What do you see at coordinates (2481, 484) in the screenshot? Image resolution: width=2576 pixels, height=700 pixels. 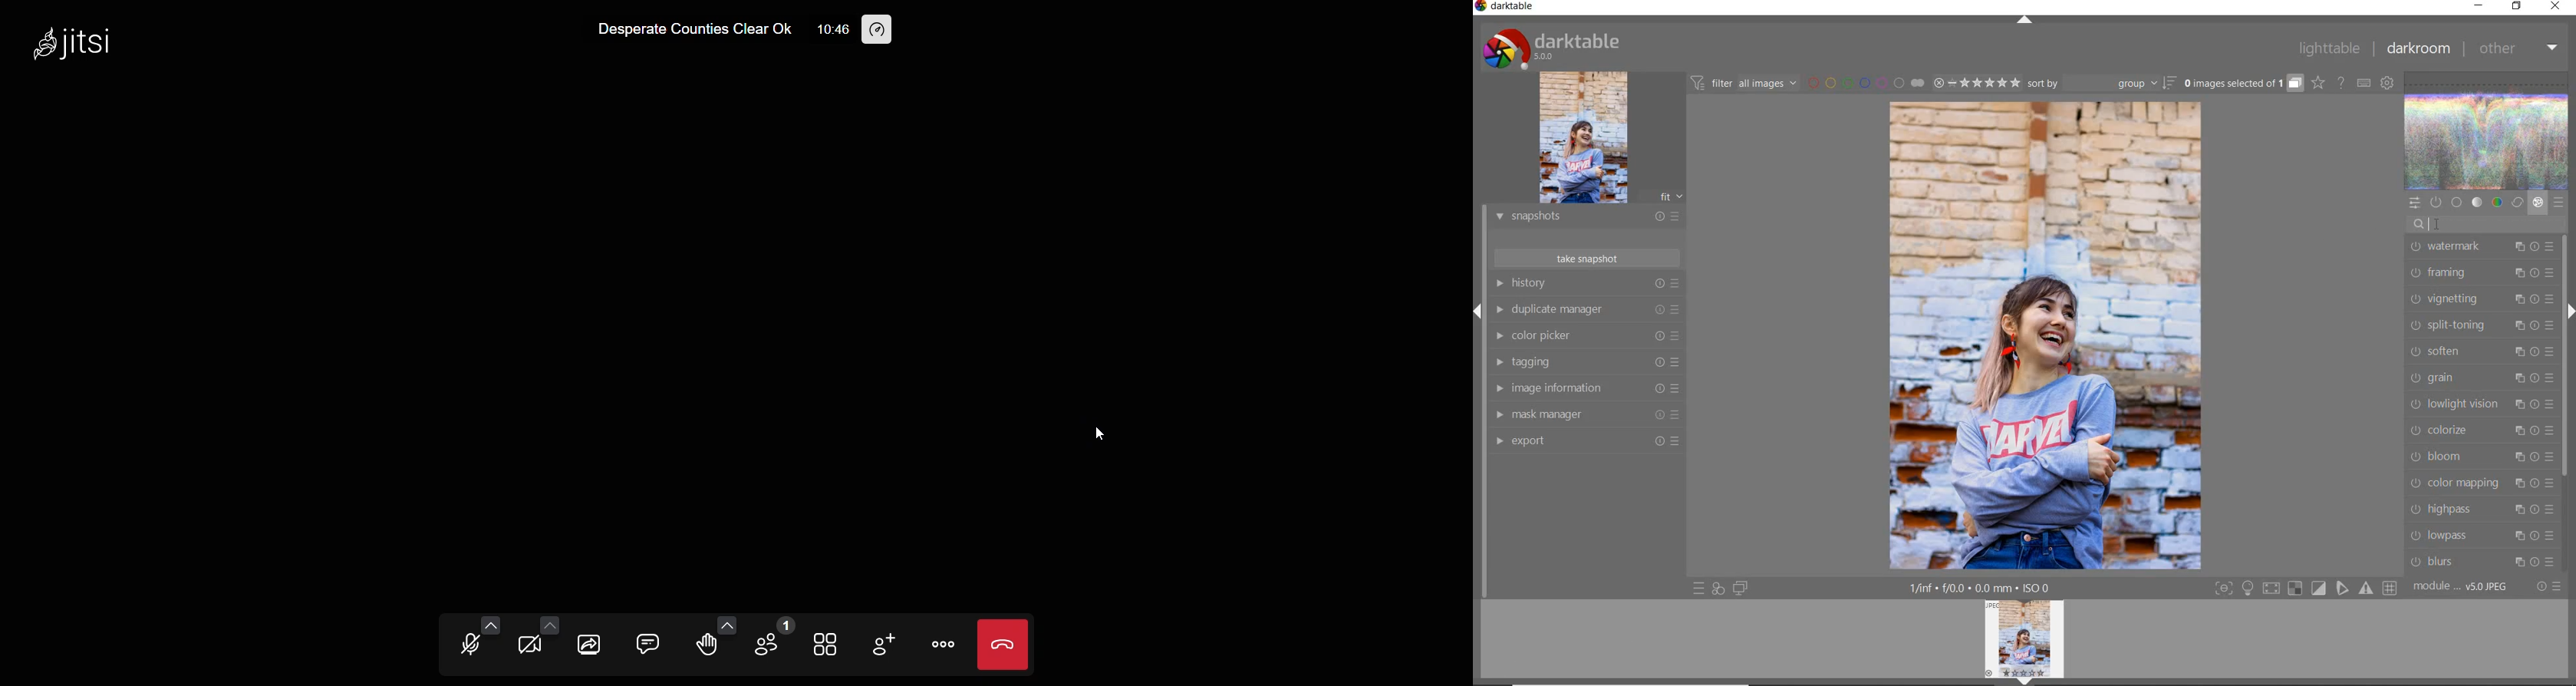 I see `color mapping` at bounding box center [2481, 484].